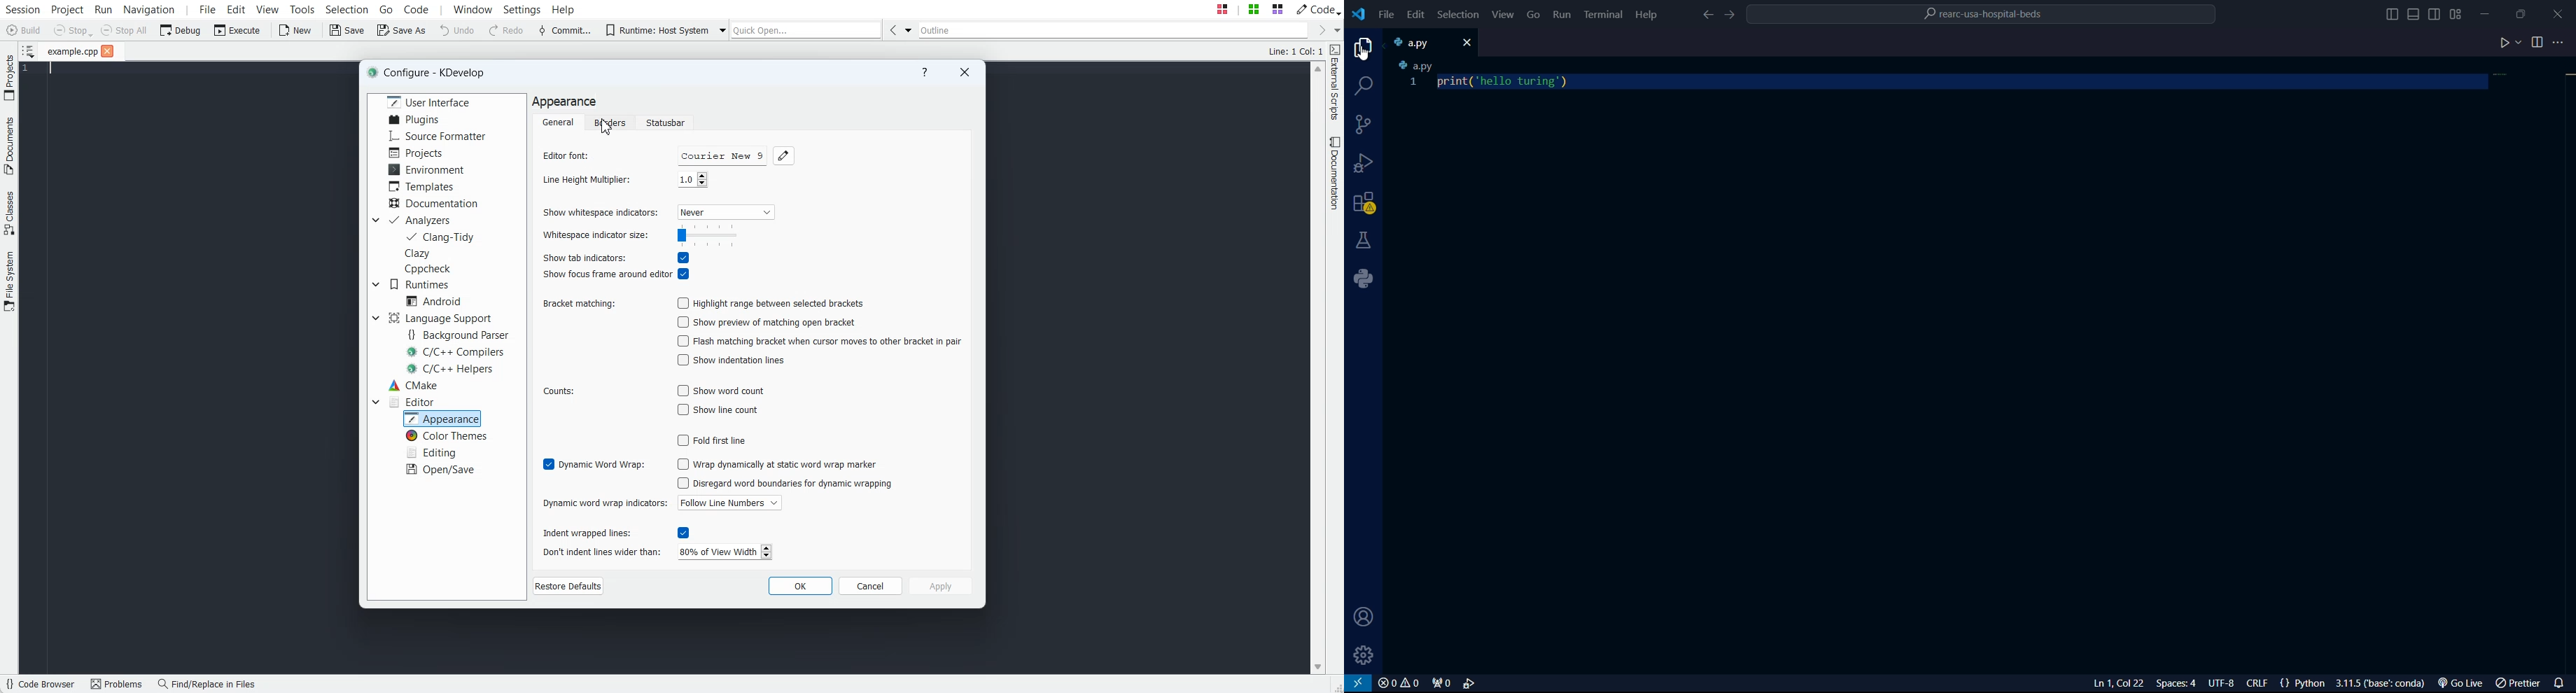  What do you see at coordinates (2176, 685) in the screenshot?
I see `select indentation` at bounding box center [2176, 685].